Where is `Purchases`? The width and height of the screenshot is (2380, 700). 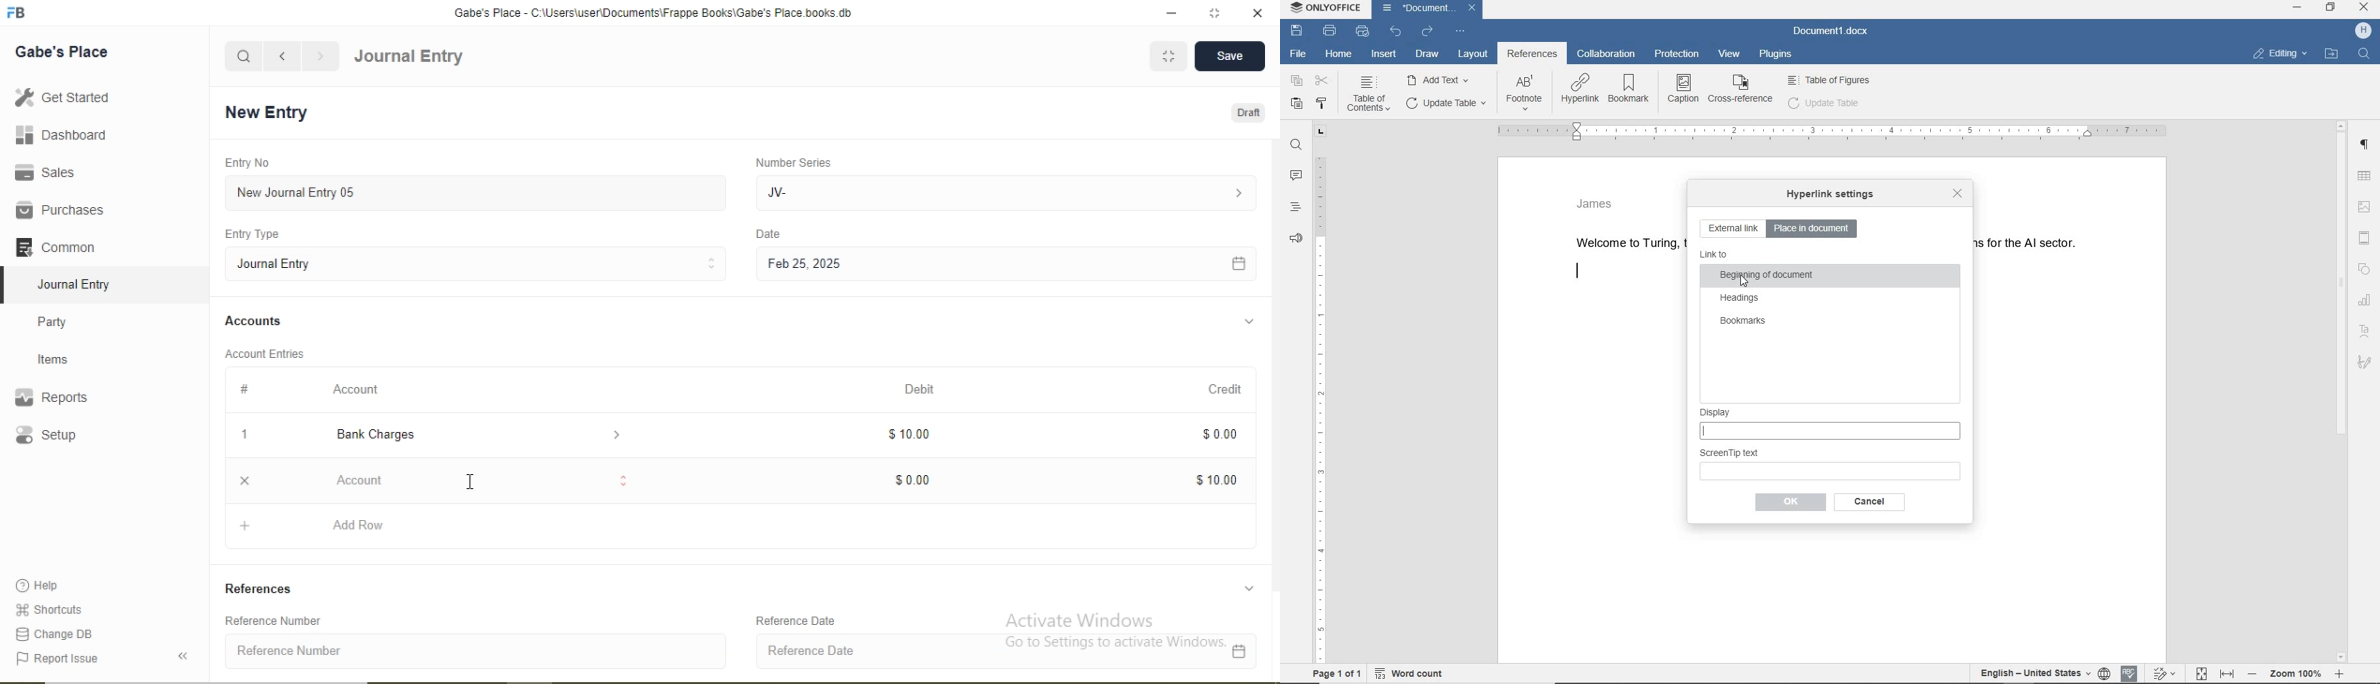 Purchases is located at coordinates (60, 210).